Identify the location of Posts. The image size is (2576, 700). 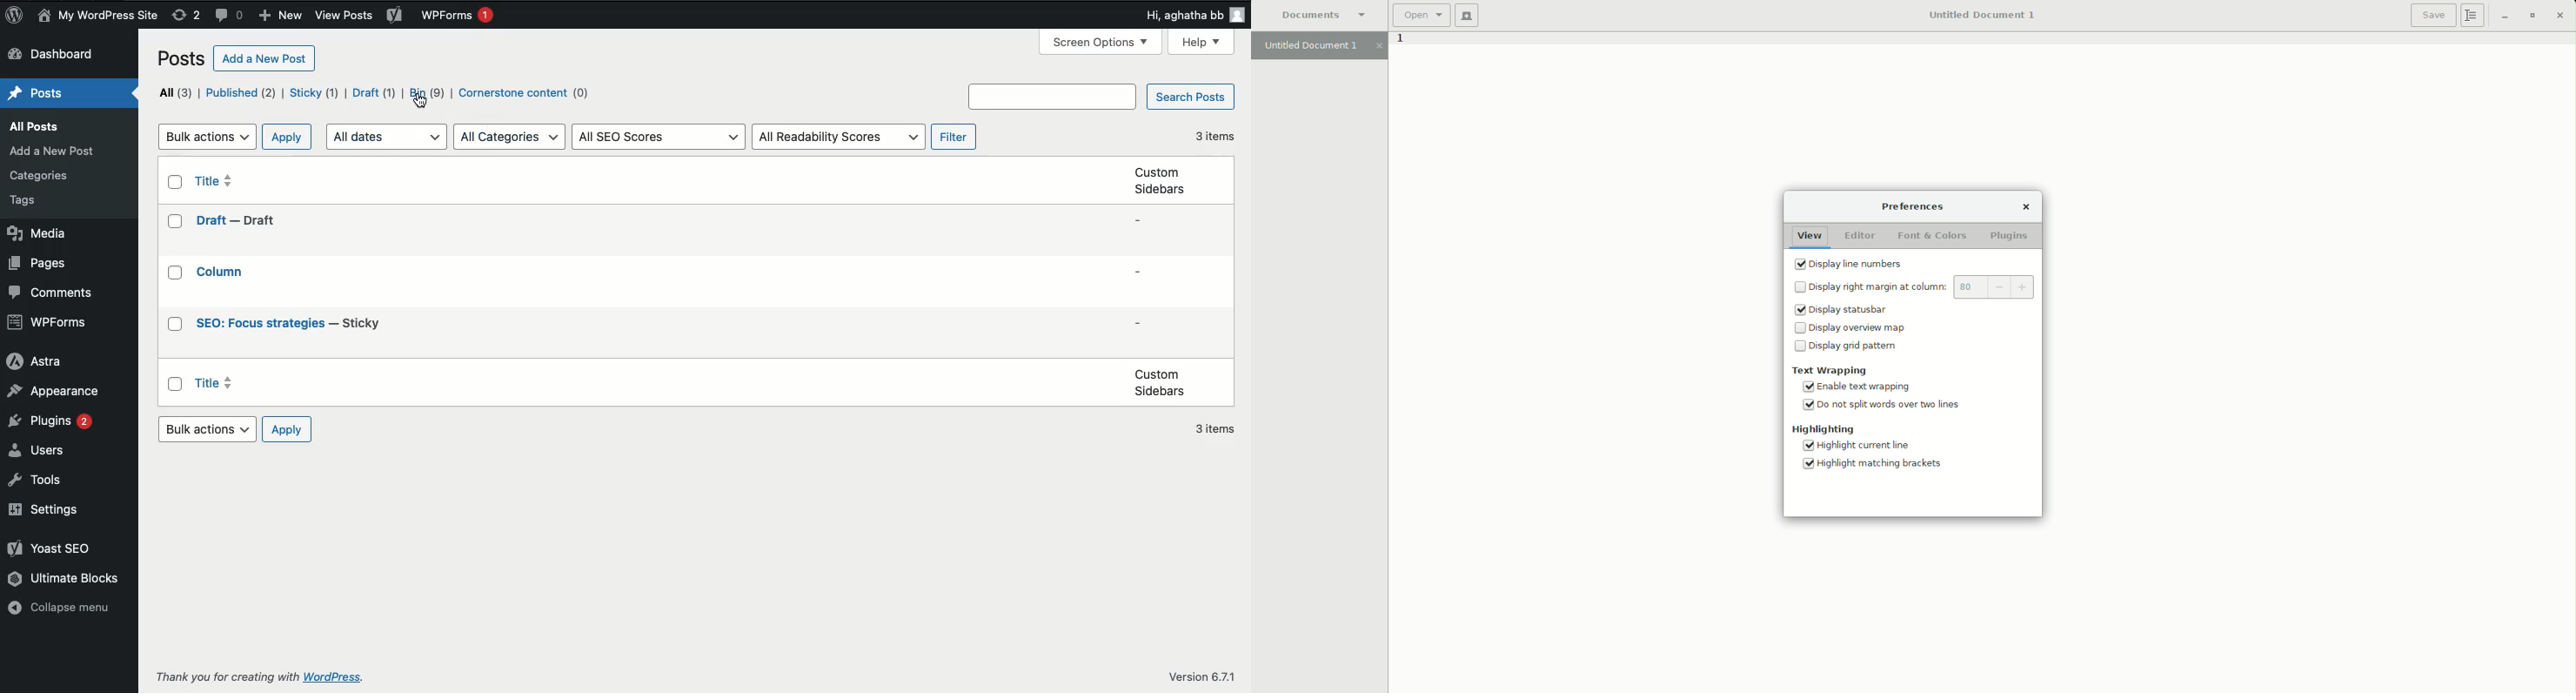
(183, 59).